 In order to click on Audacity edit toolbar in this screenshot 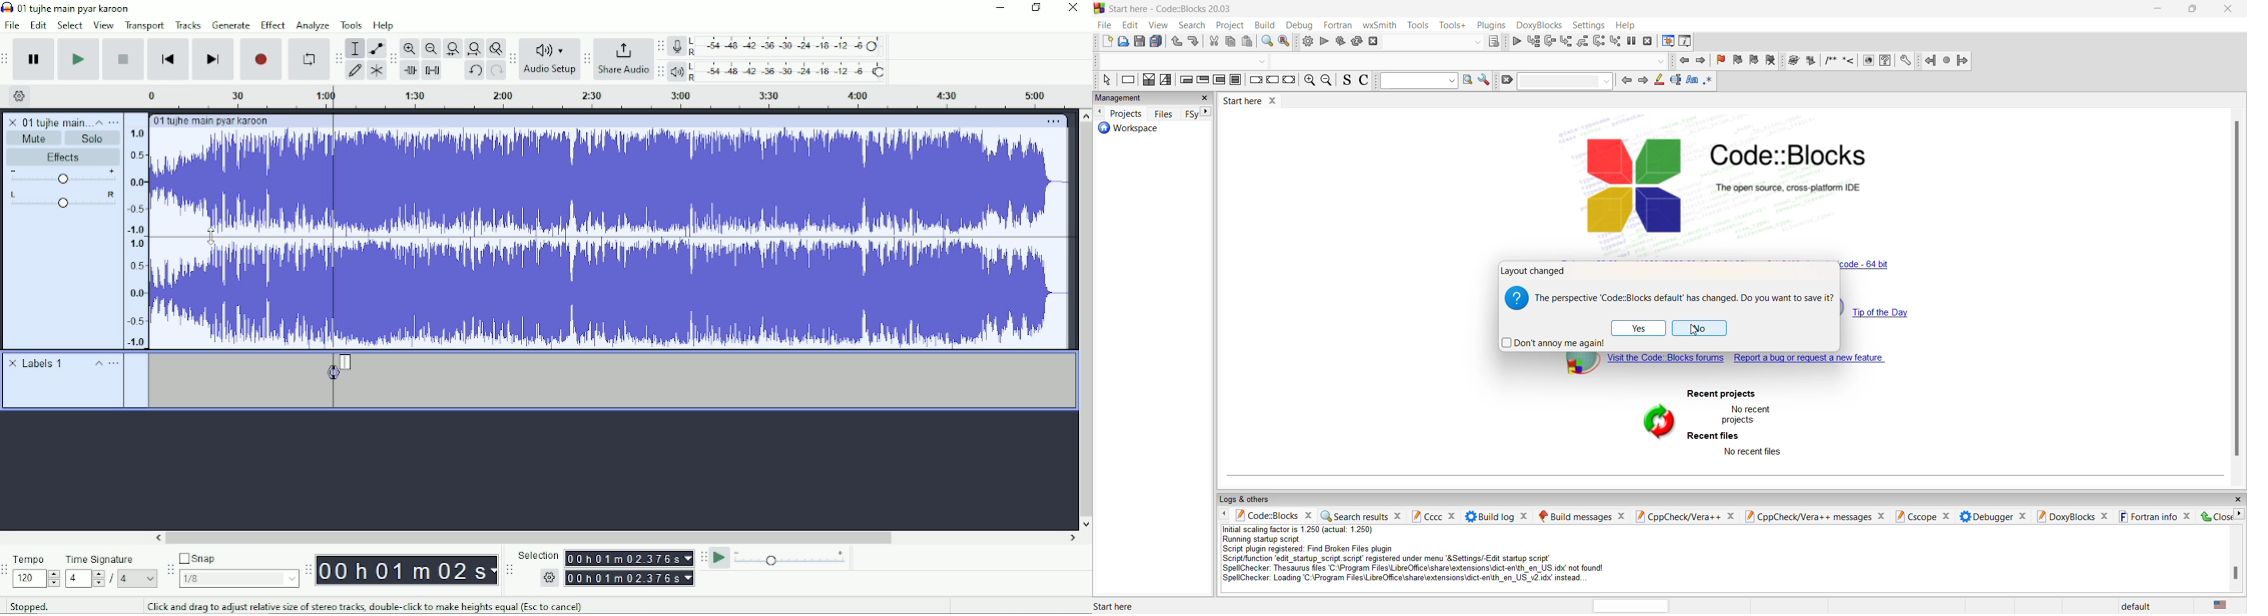, I will do `click(393, 58)`.